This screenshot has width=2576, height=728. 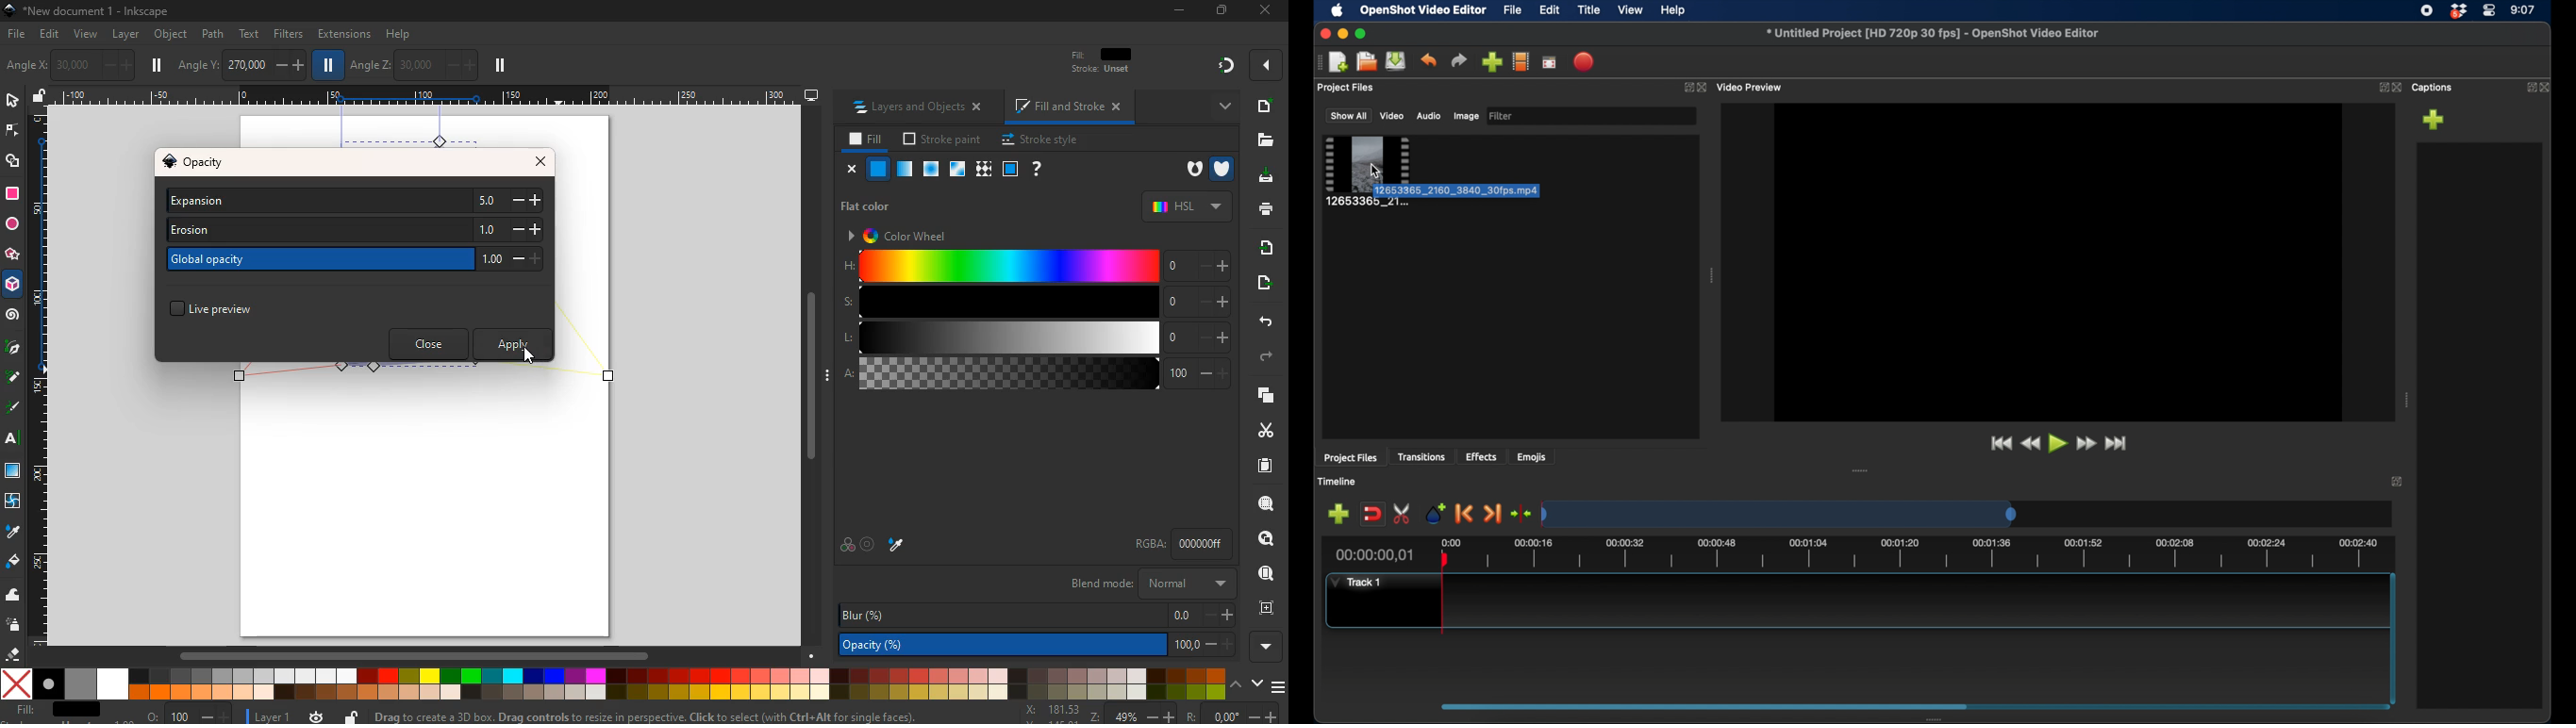 I want to click on edit, so click(x=54, y=36).